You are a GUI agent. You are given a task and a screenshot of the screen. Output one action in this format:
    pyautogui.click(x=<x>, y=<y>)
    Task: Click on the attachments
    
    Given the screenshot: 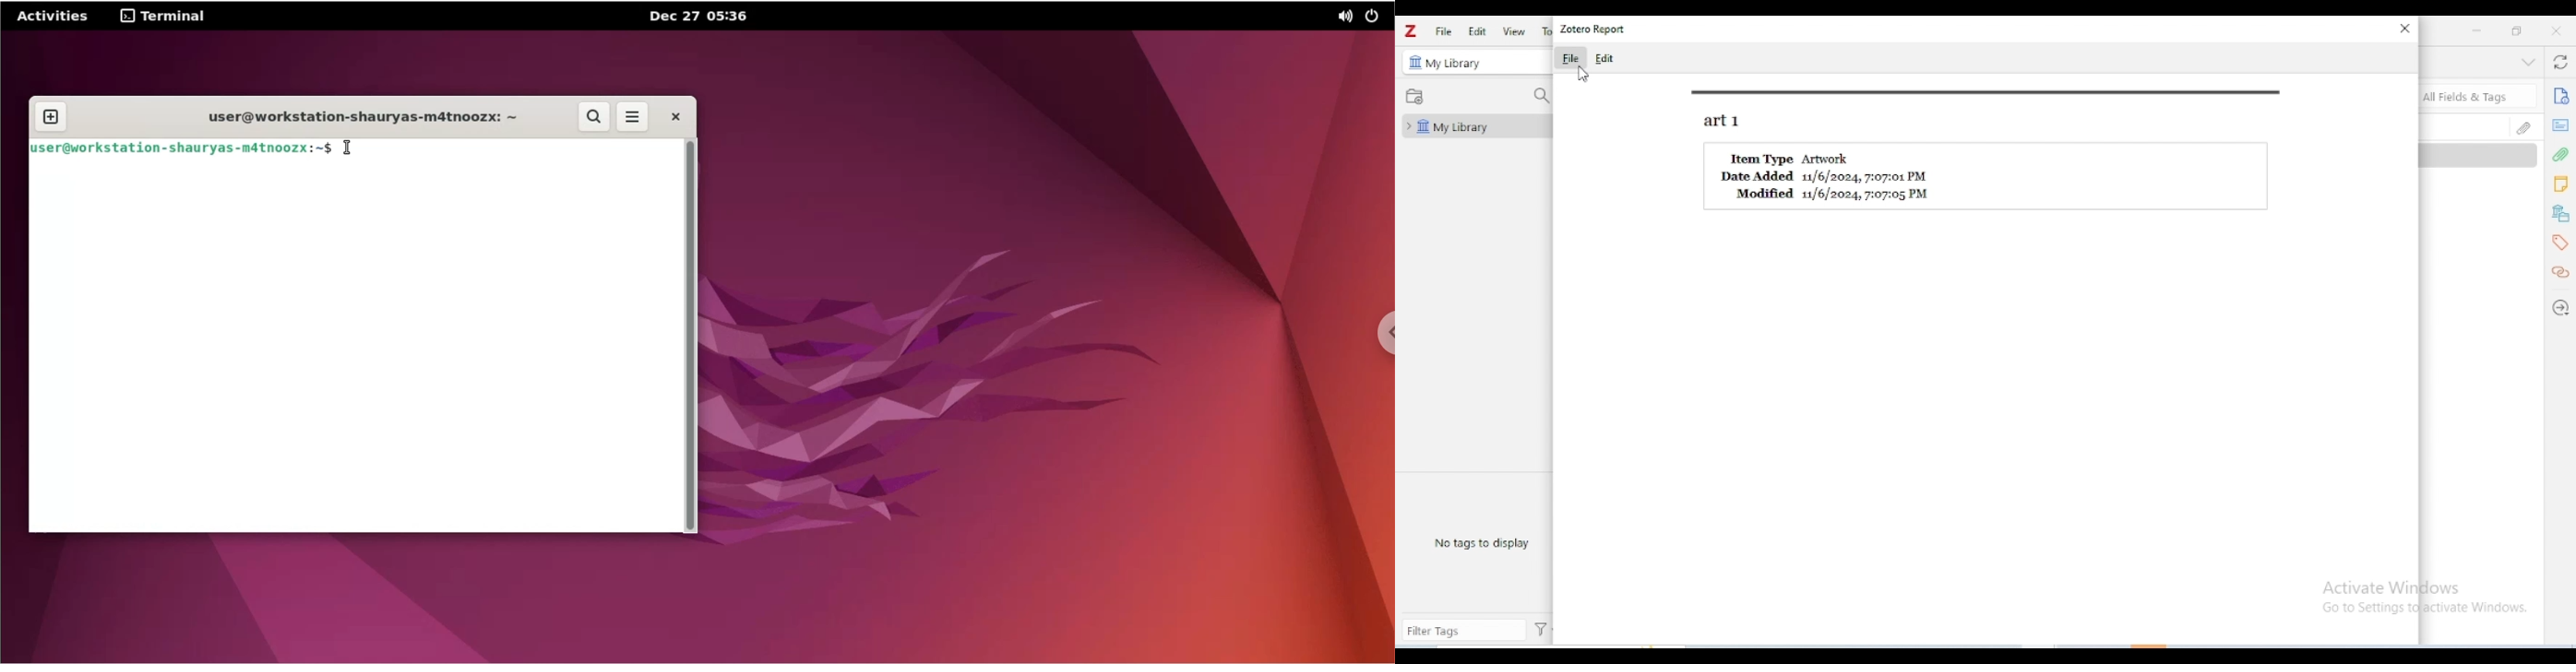 What is the action you would take?
    pyautogui.click(x=2523, y=127)
    